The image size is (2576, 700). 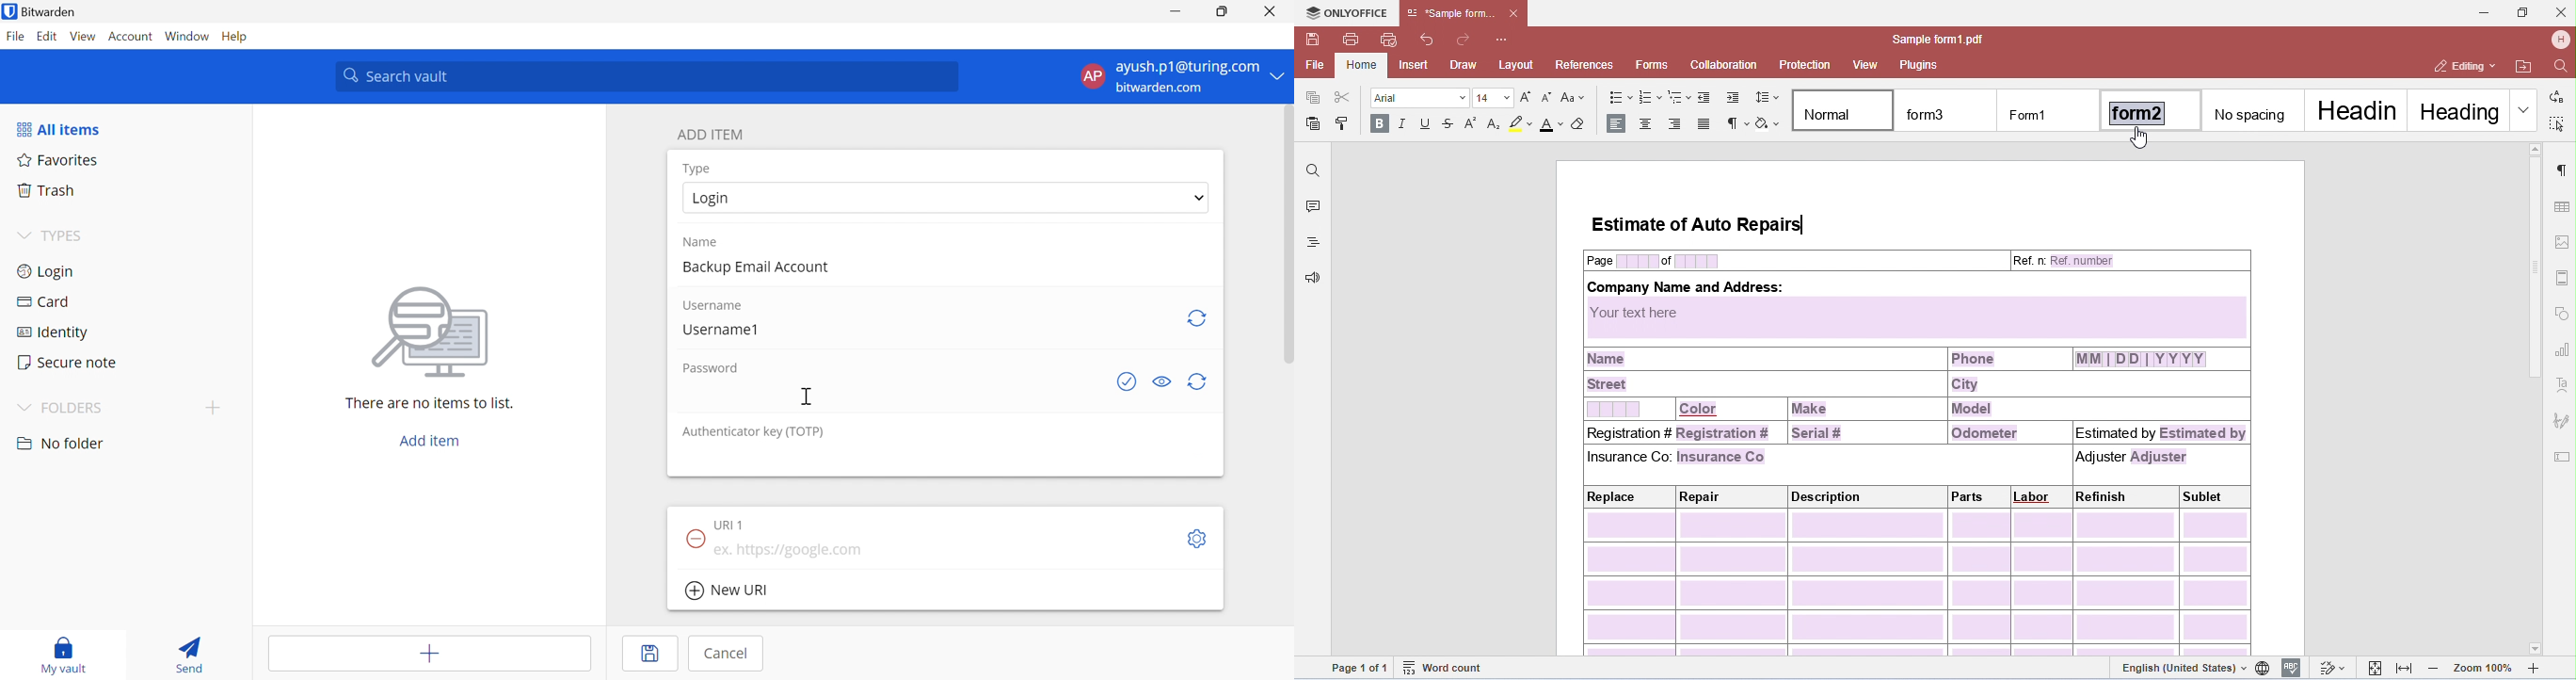 I want to click on Minimize, so click(x=1175, y=11).